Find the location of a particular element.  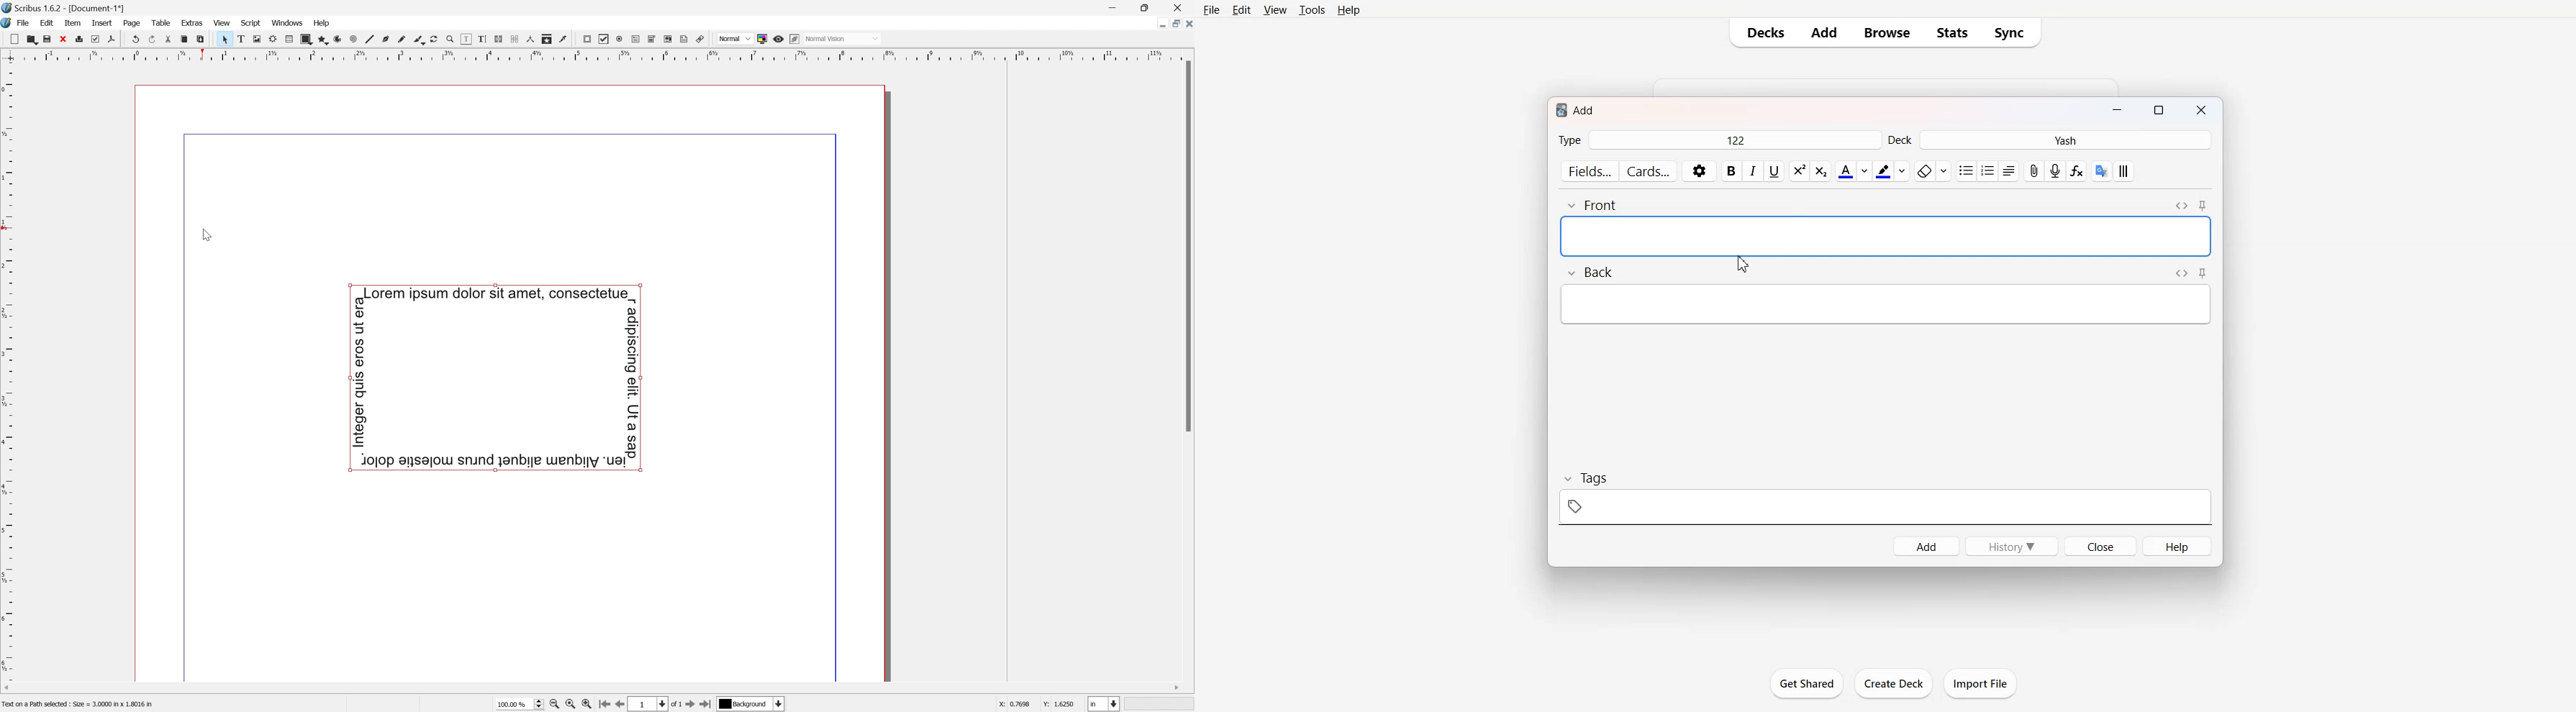

Back is located at coordinates (1589, 271).